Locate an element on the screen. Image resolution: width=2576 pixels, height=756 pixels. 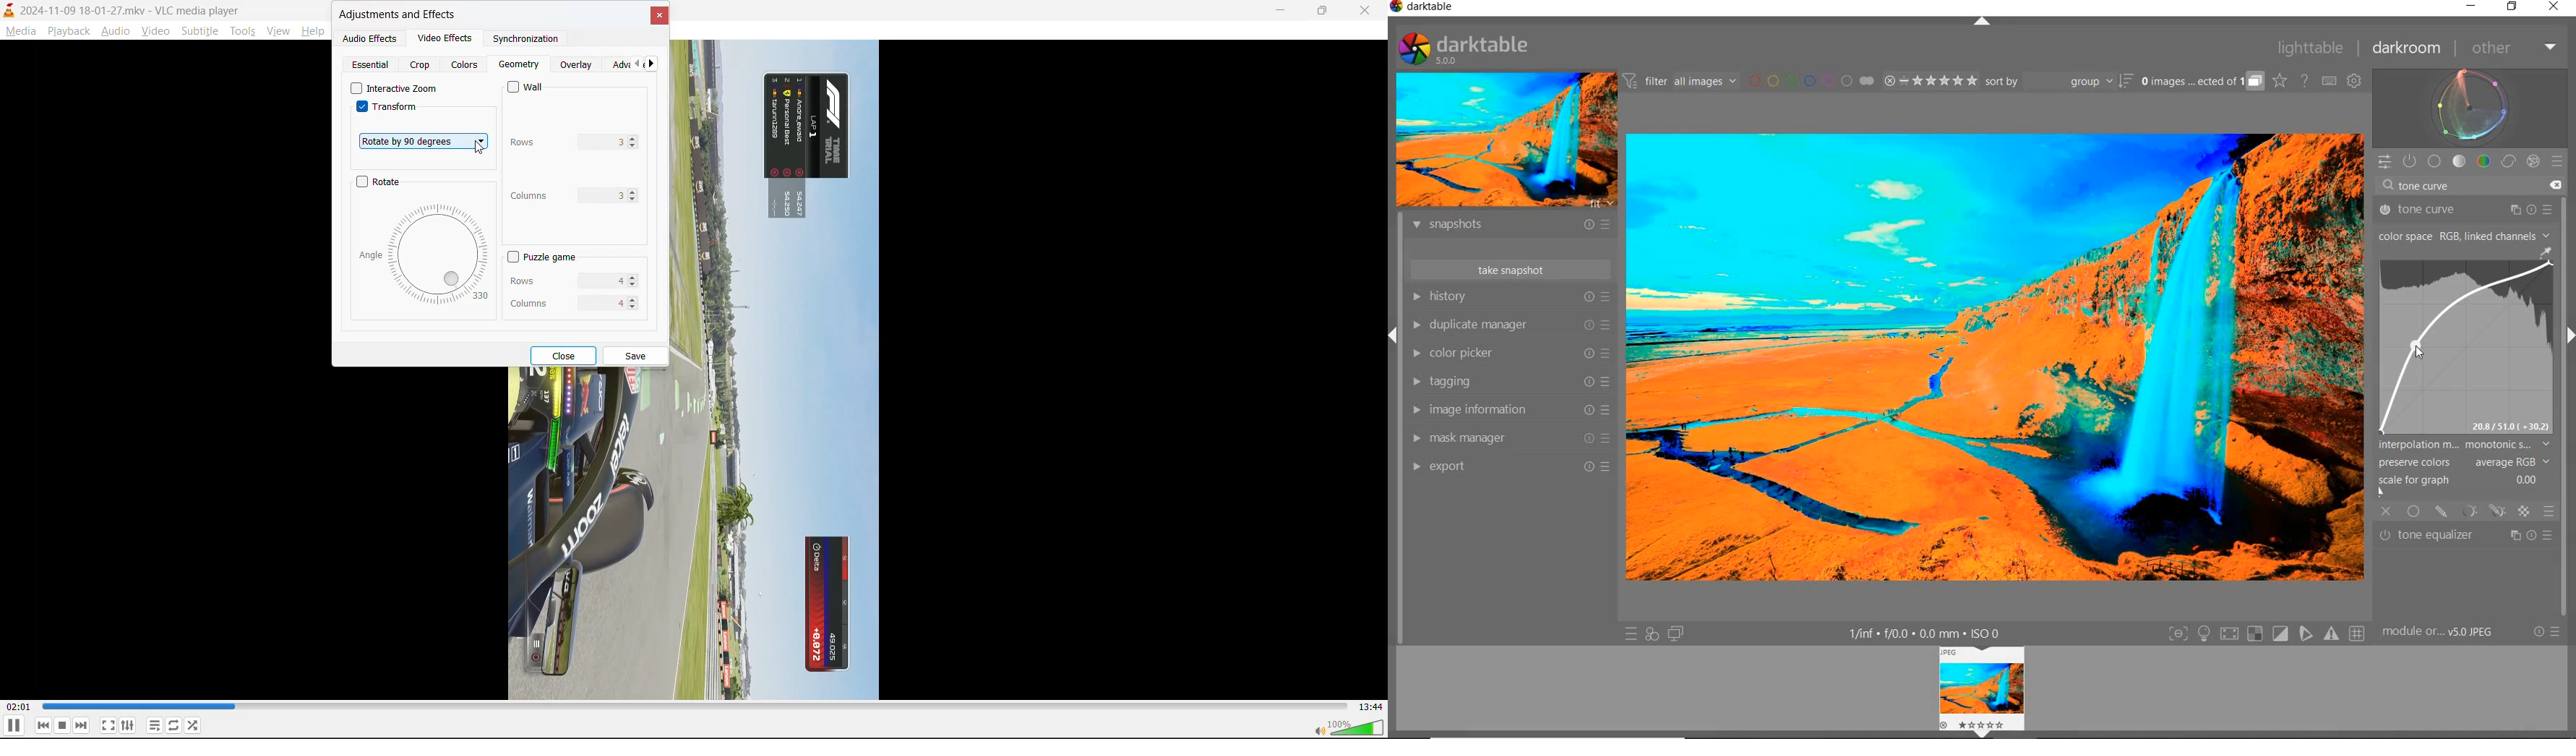
waveform is located at coordinates (2471, 108).